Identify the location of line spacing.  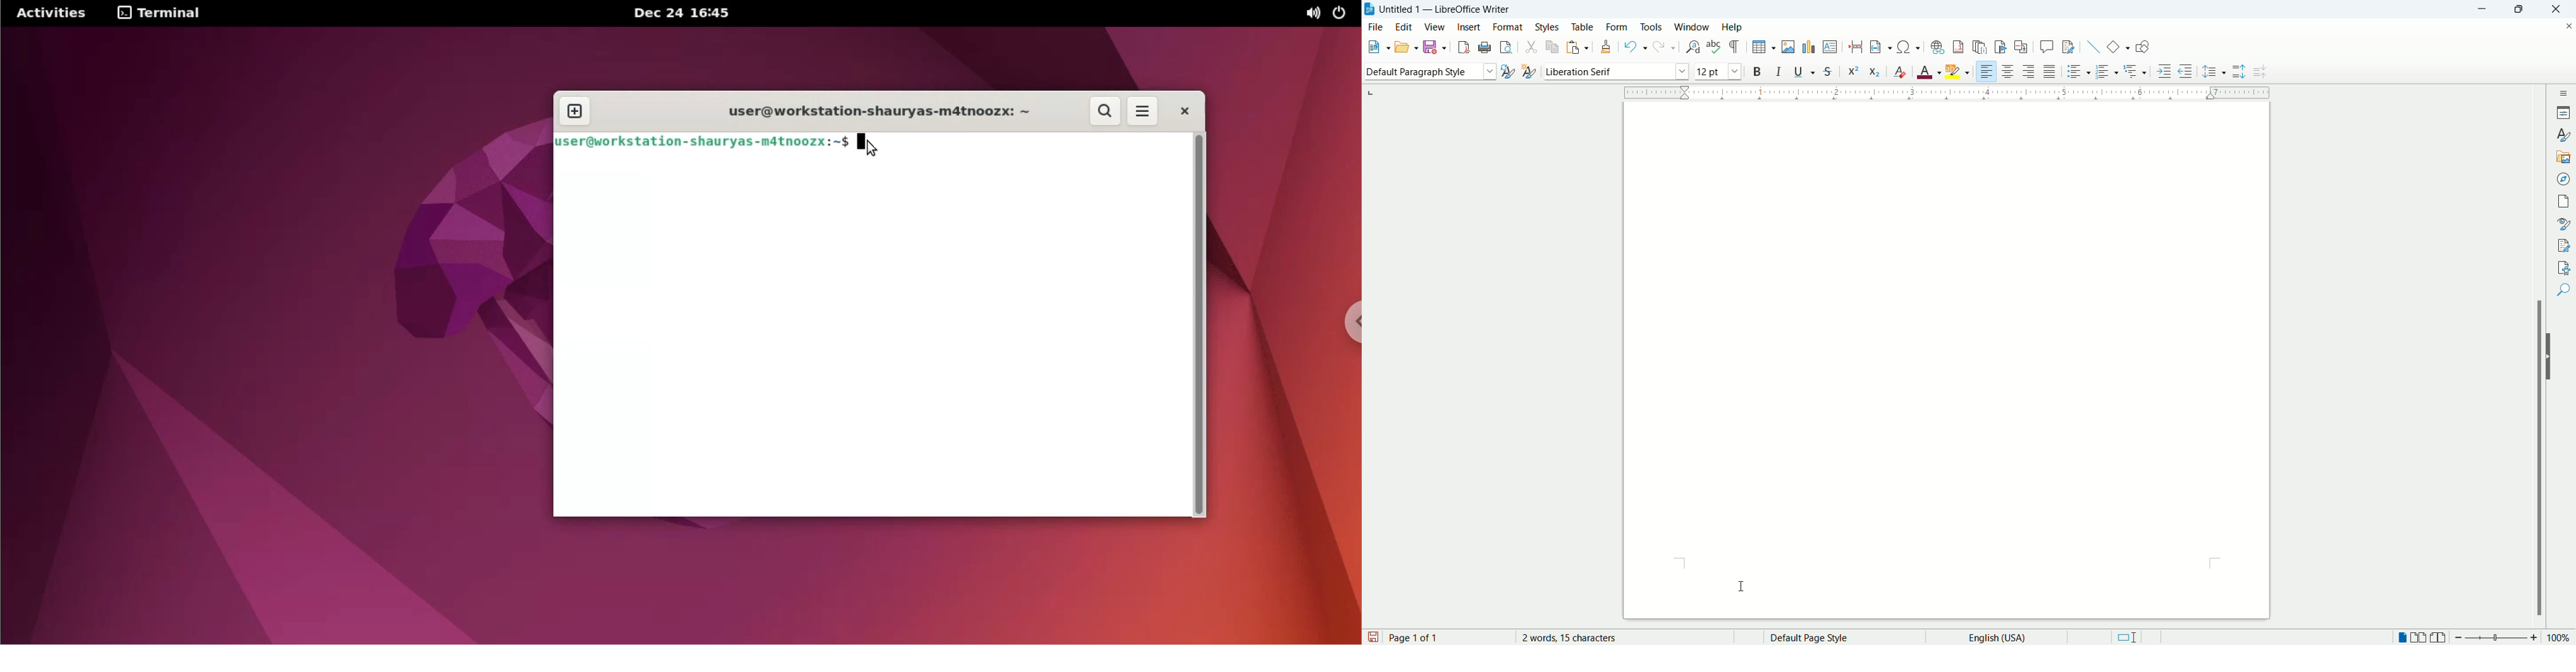
(2215, 73).